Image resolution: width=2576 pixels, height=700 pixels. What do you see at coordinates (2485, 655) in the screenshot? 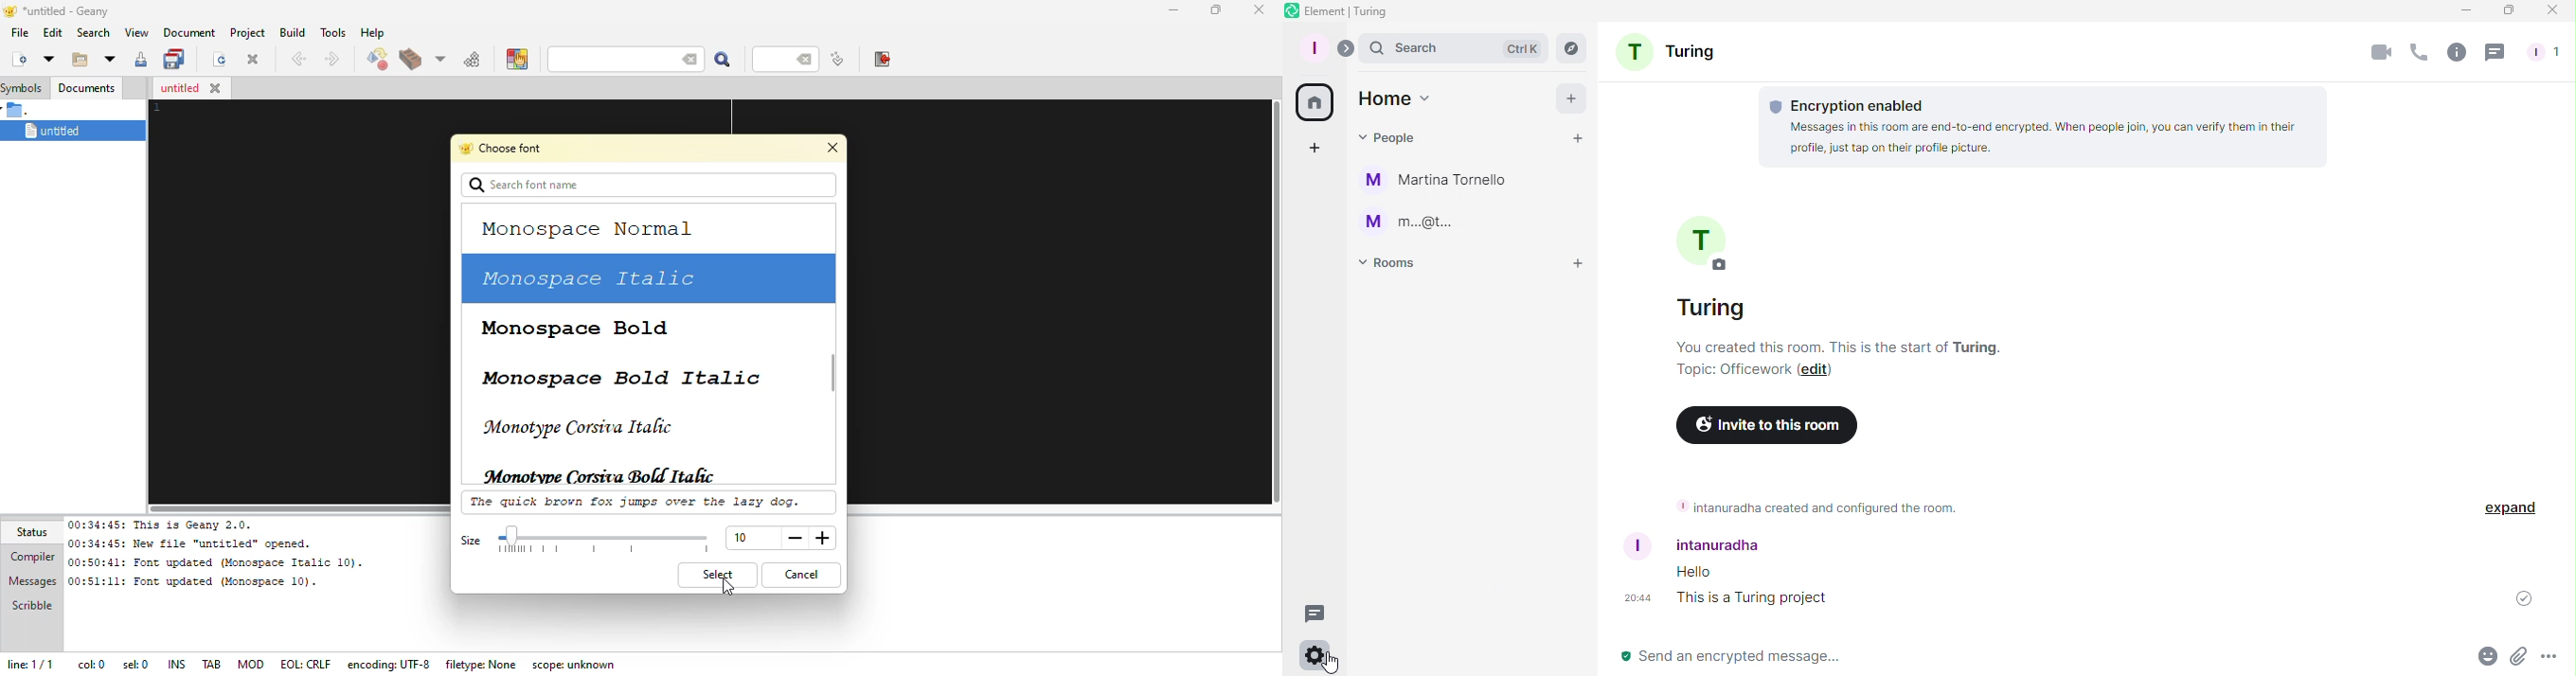
I see `Emoji` at bounding box center [2485, 655].